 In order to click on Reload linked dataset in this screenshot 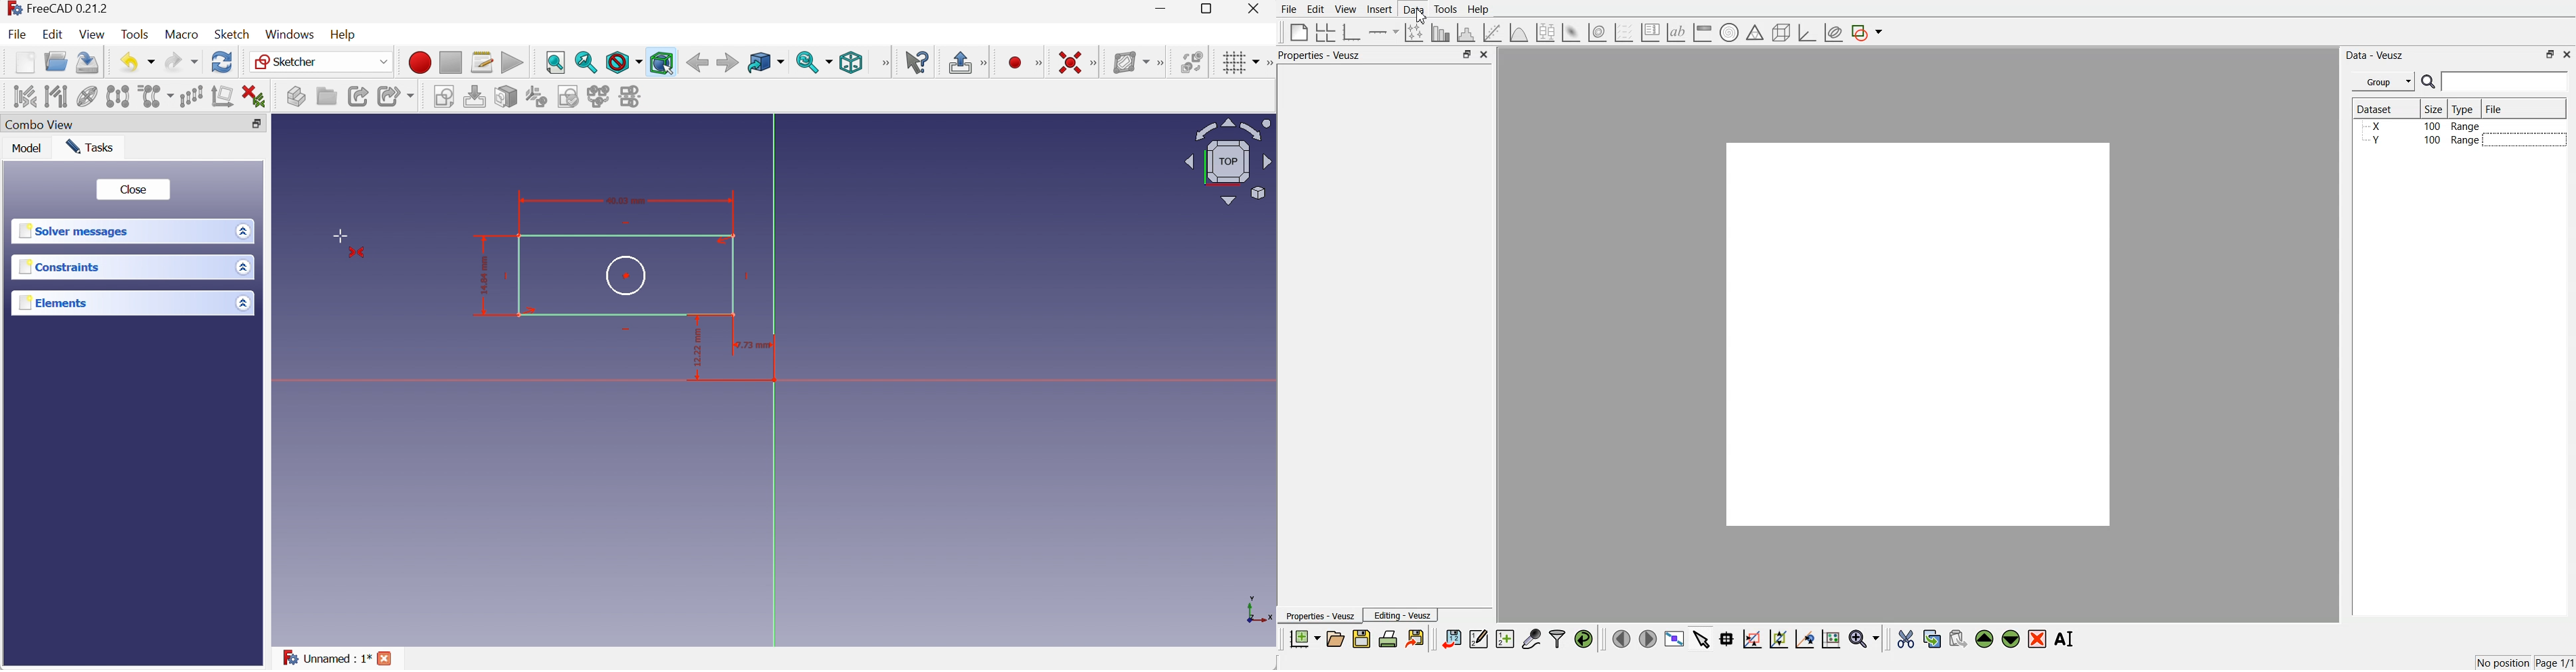, I will do `click(1584, 639)`.